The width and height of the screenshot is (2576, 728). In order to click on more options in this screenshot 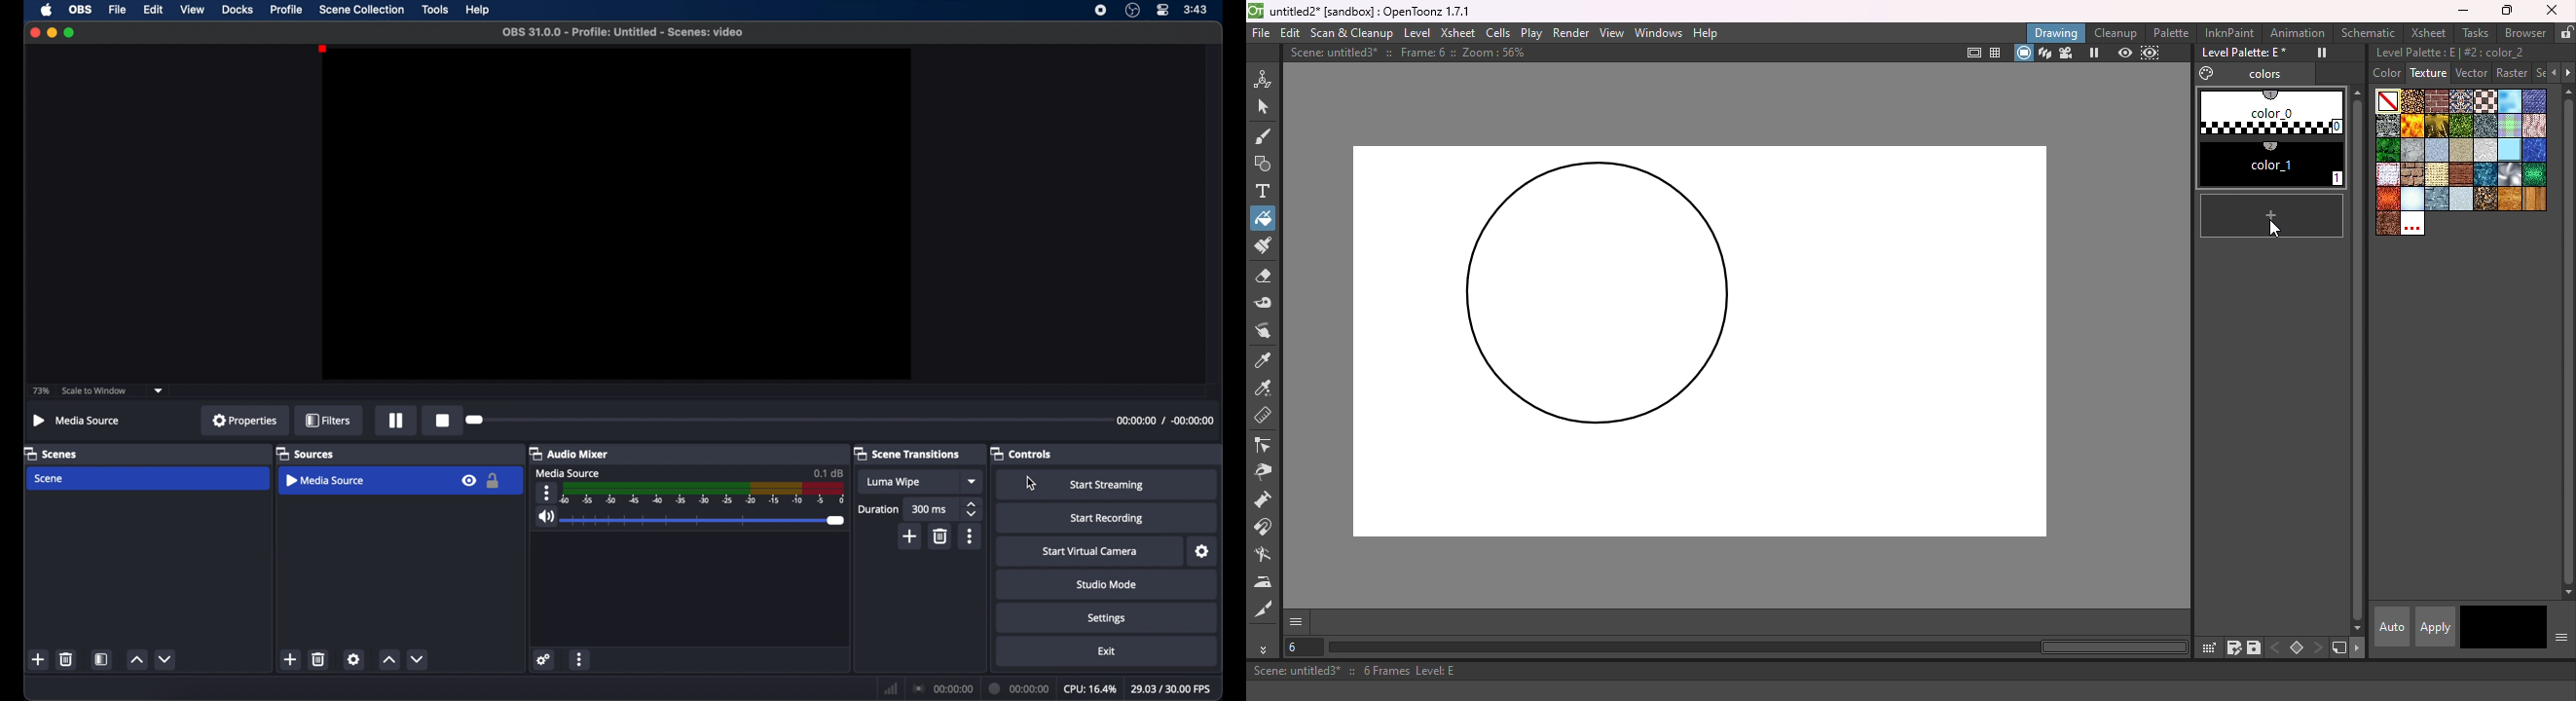, I will do `click(970, 536)`.